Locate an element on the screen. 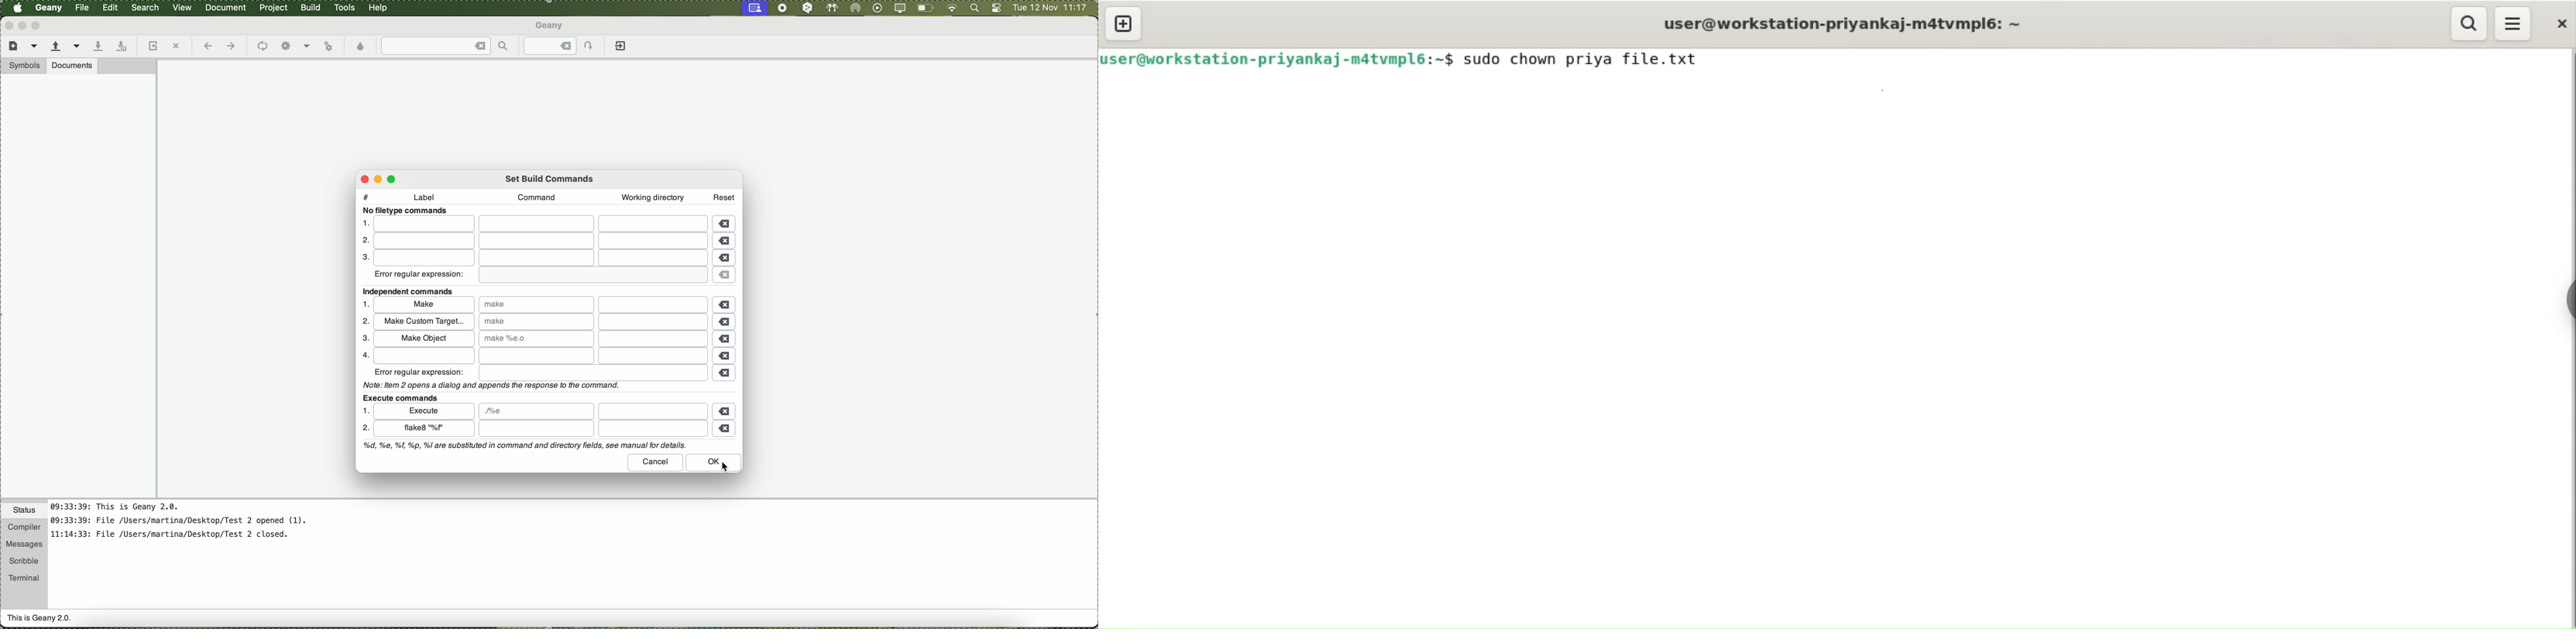  file is located at coordinates (539, 242).